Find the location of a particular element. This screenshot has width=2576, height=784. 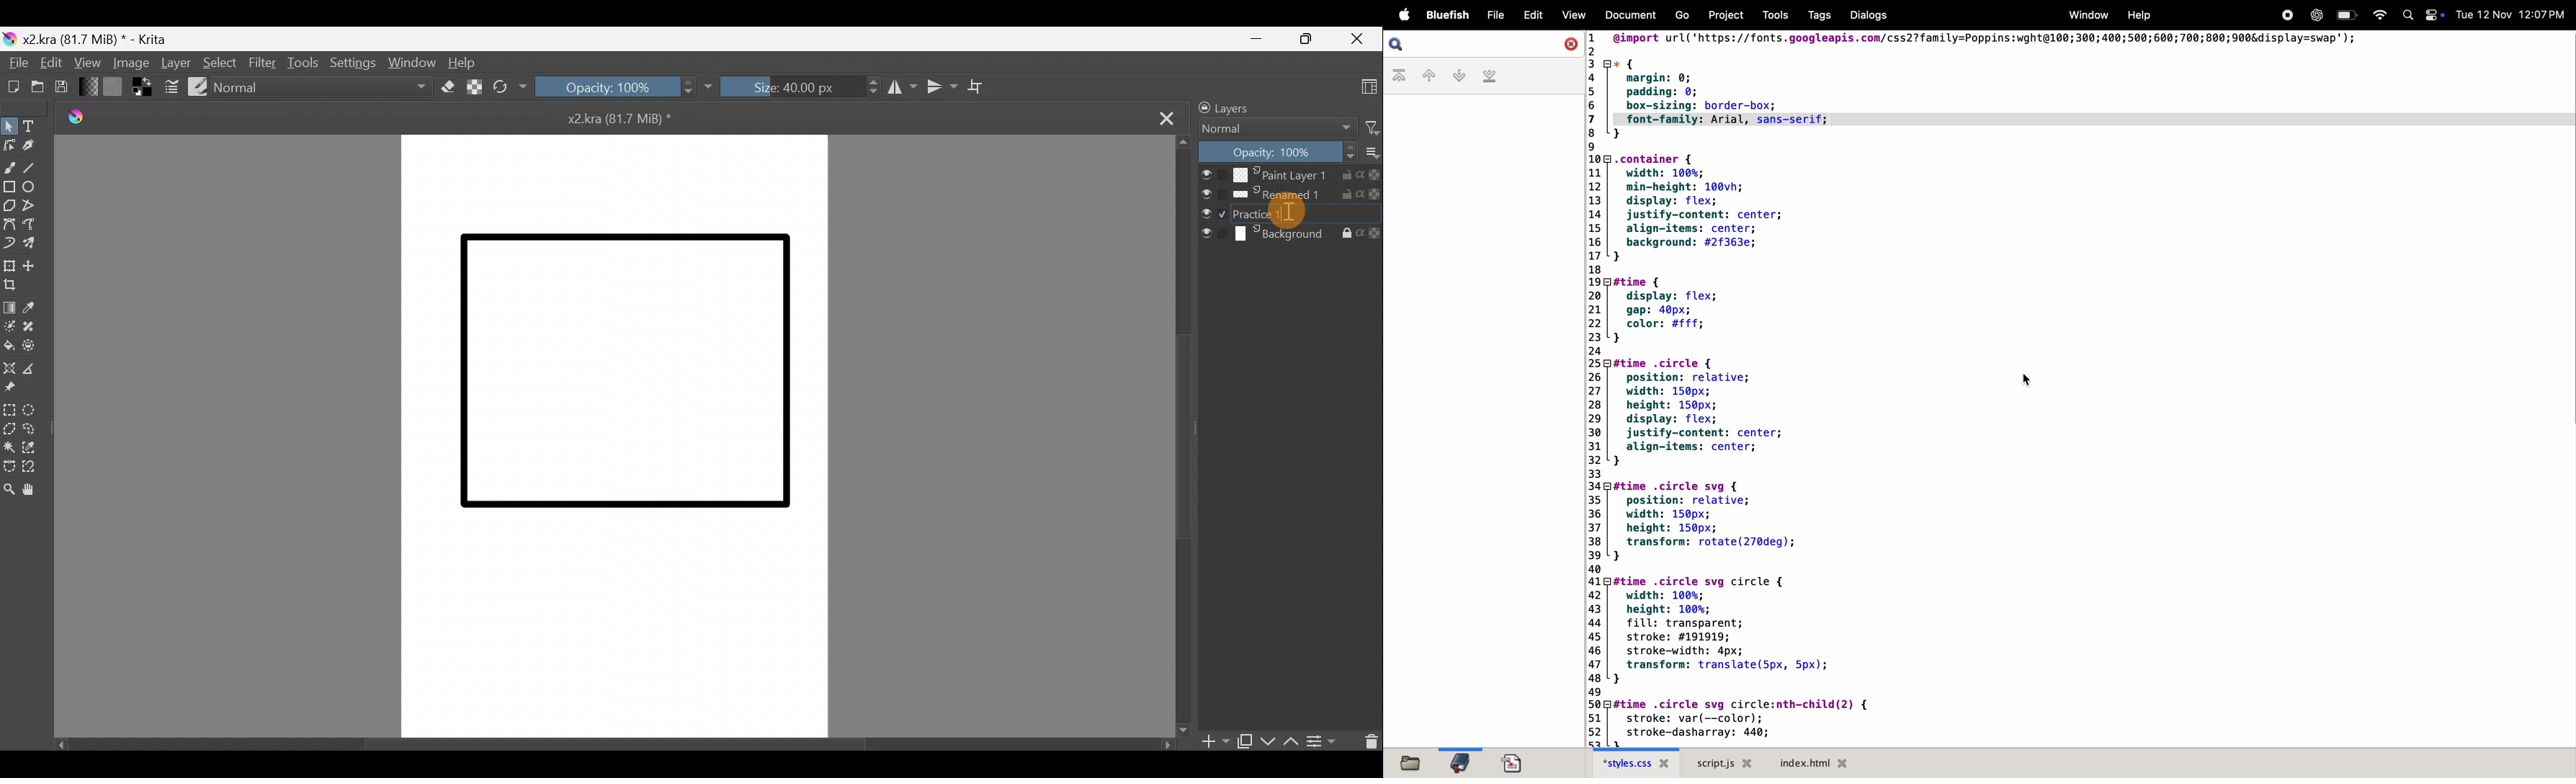

Layers is located at coordinates (1248, 108).